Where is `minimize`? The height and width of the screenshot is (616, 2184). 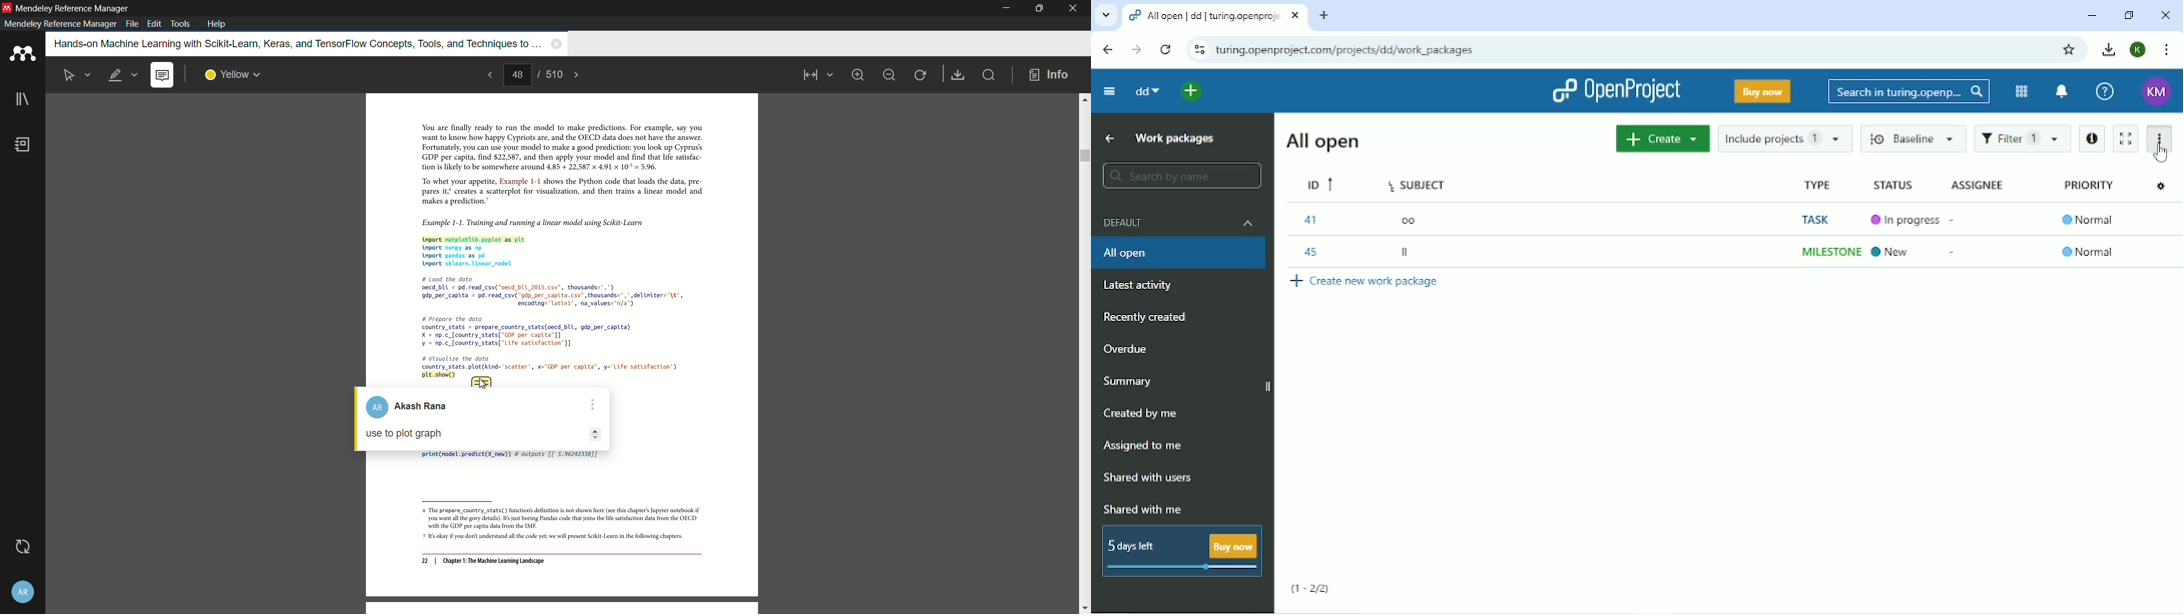
minimize is located at coordinates (1008, 9).